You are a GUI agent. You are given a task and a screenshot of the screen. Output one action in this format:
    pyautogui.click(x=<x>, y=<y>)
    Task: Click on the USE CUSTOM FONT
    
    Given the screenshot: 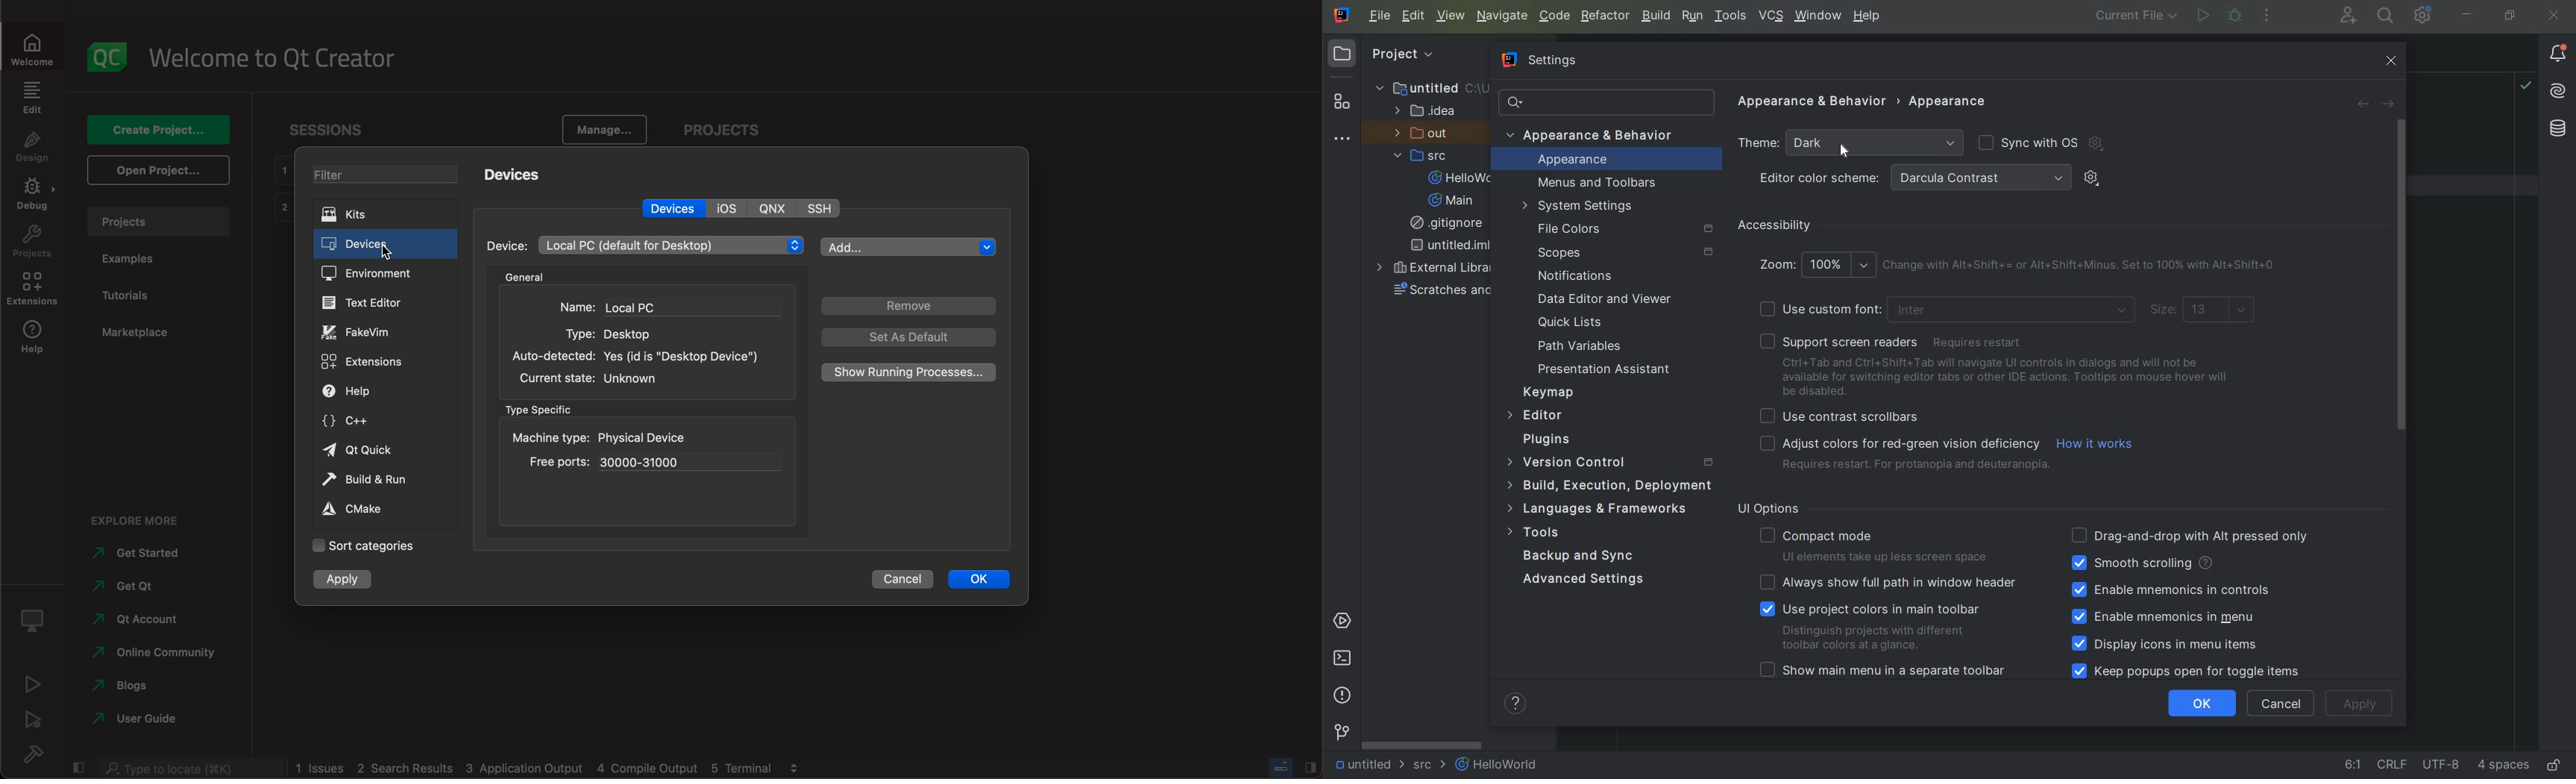 What is the action you would take?
    pyautogui.click(x=1947, y=310)
    